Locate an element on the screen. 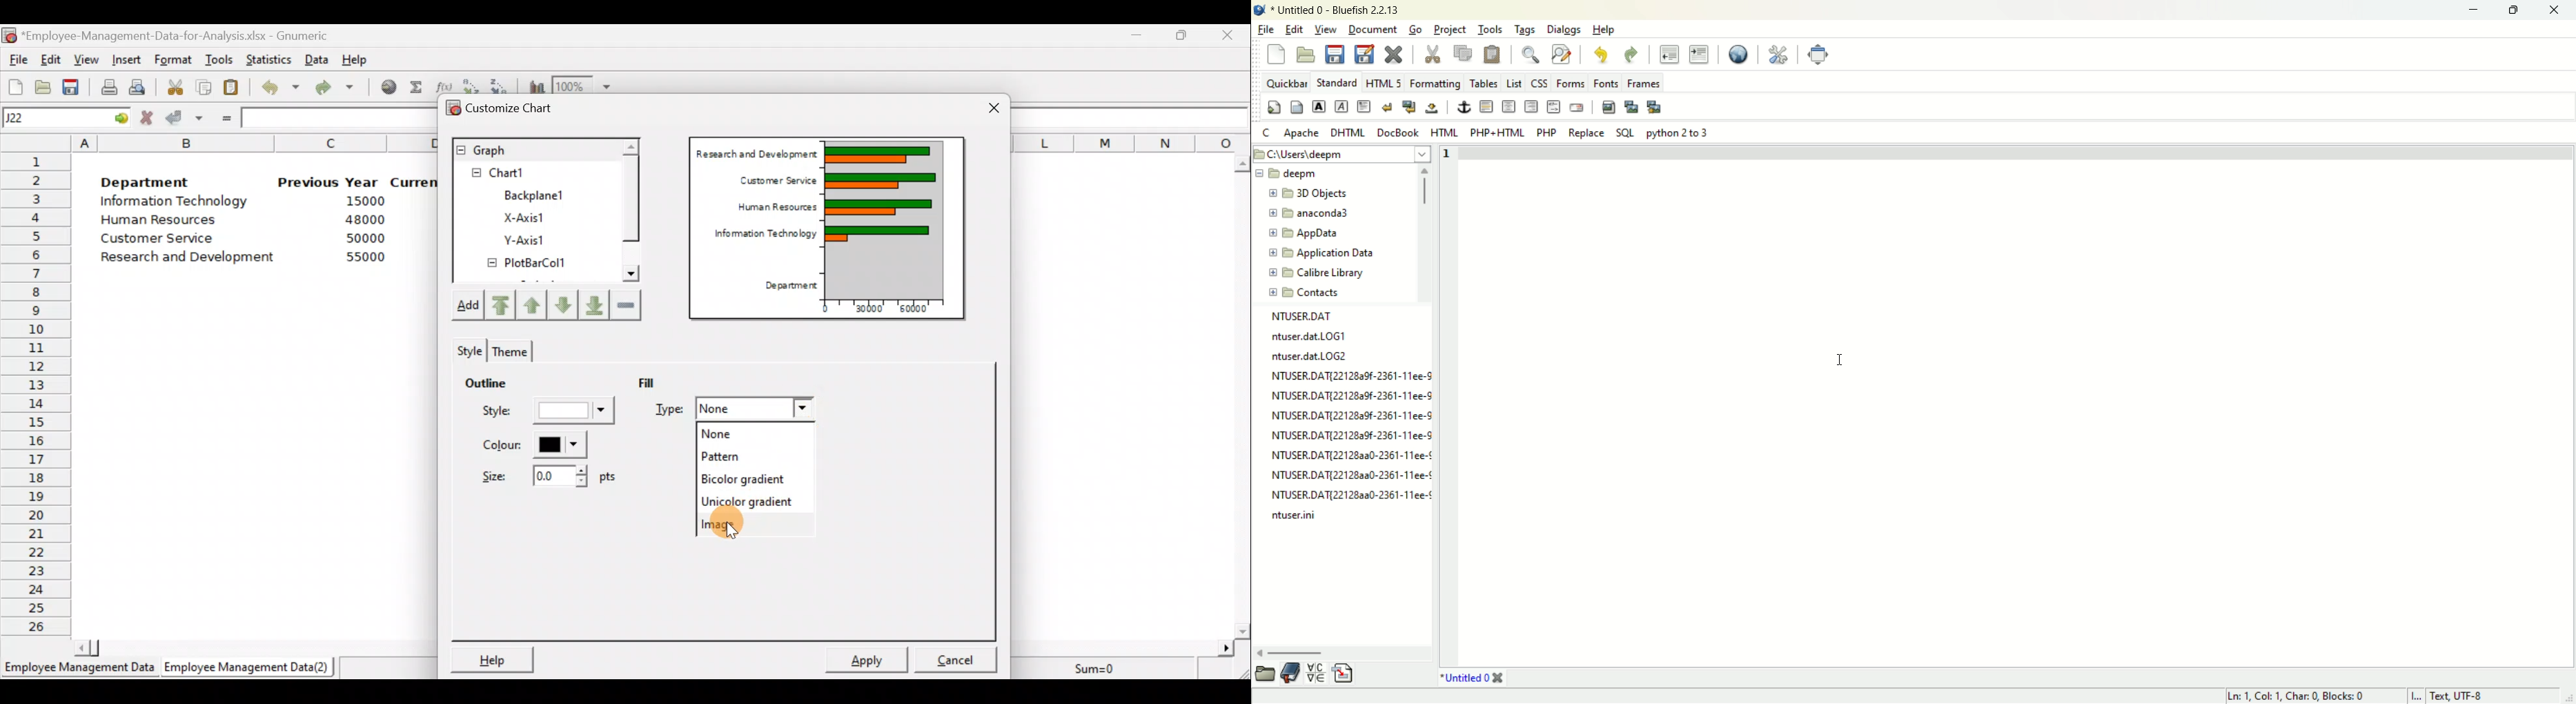 This screenshot has width=2576, height=728. Information Technology is located at coordinates (175, 203).